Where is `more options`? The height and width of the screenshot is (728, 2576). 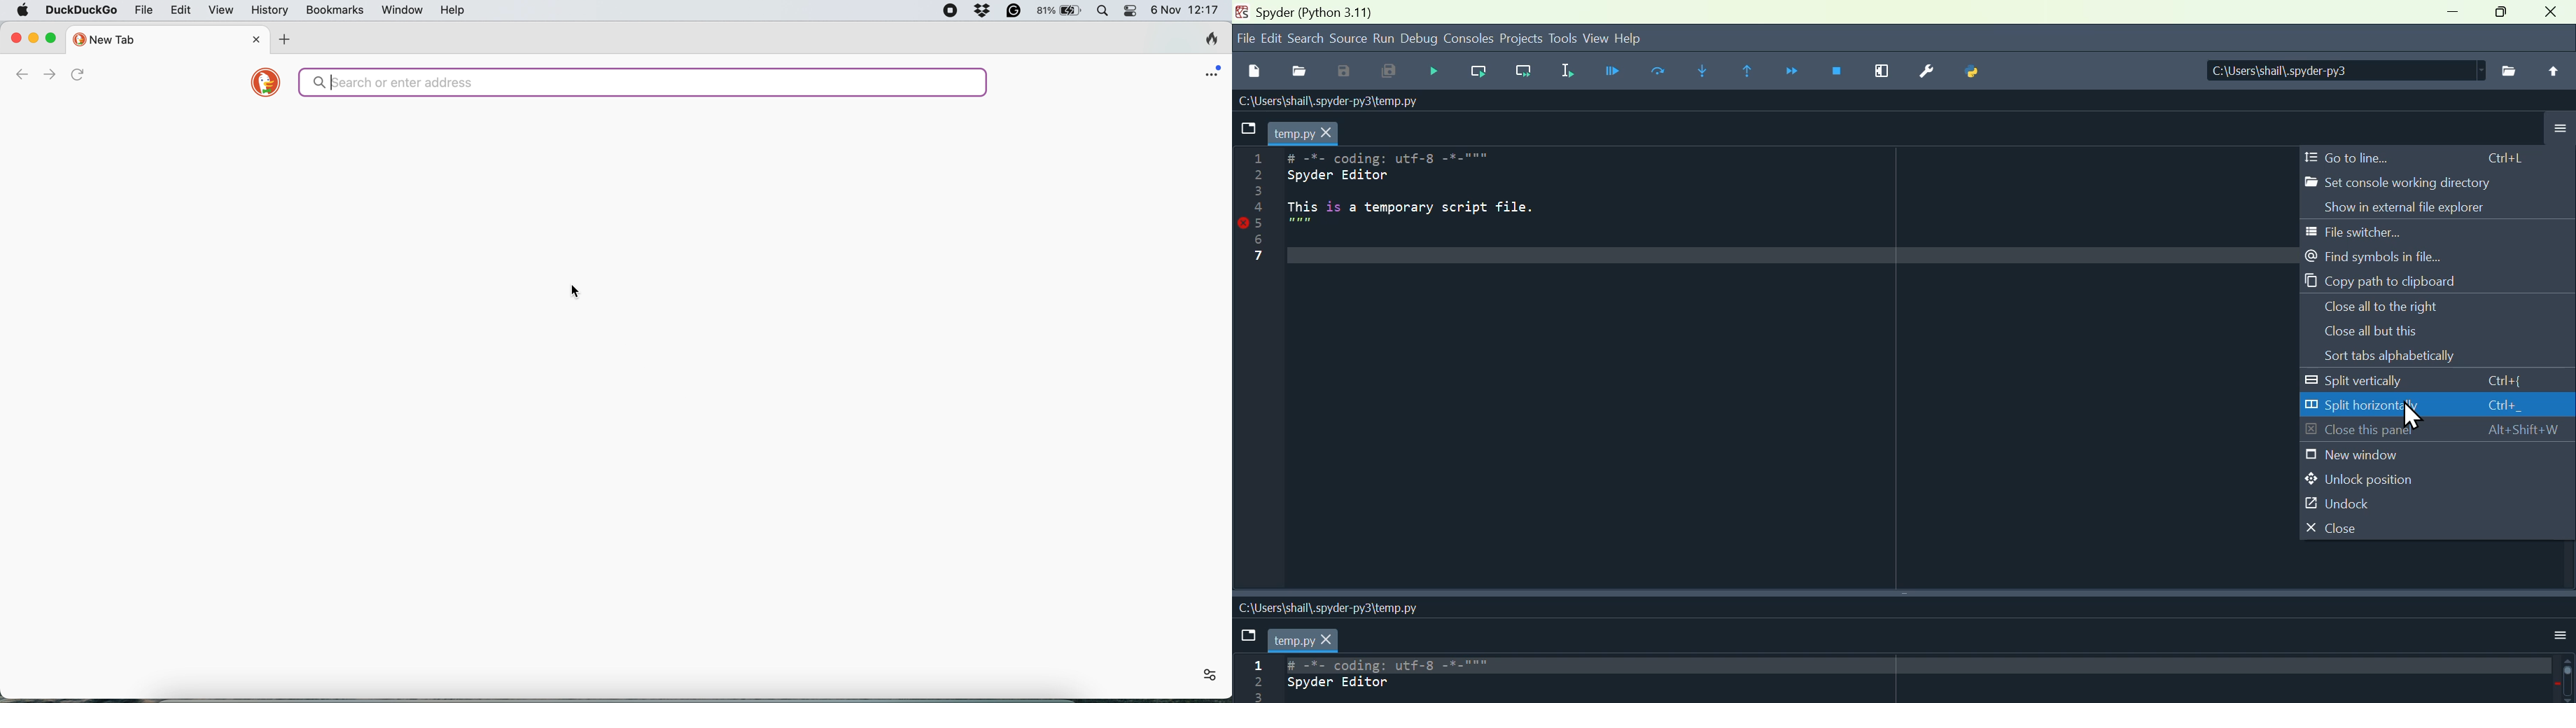 more options is located at coordinates (1203, 671).